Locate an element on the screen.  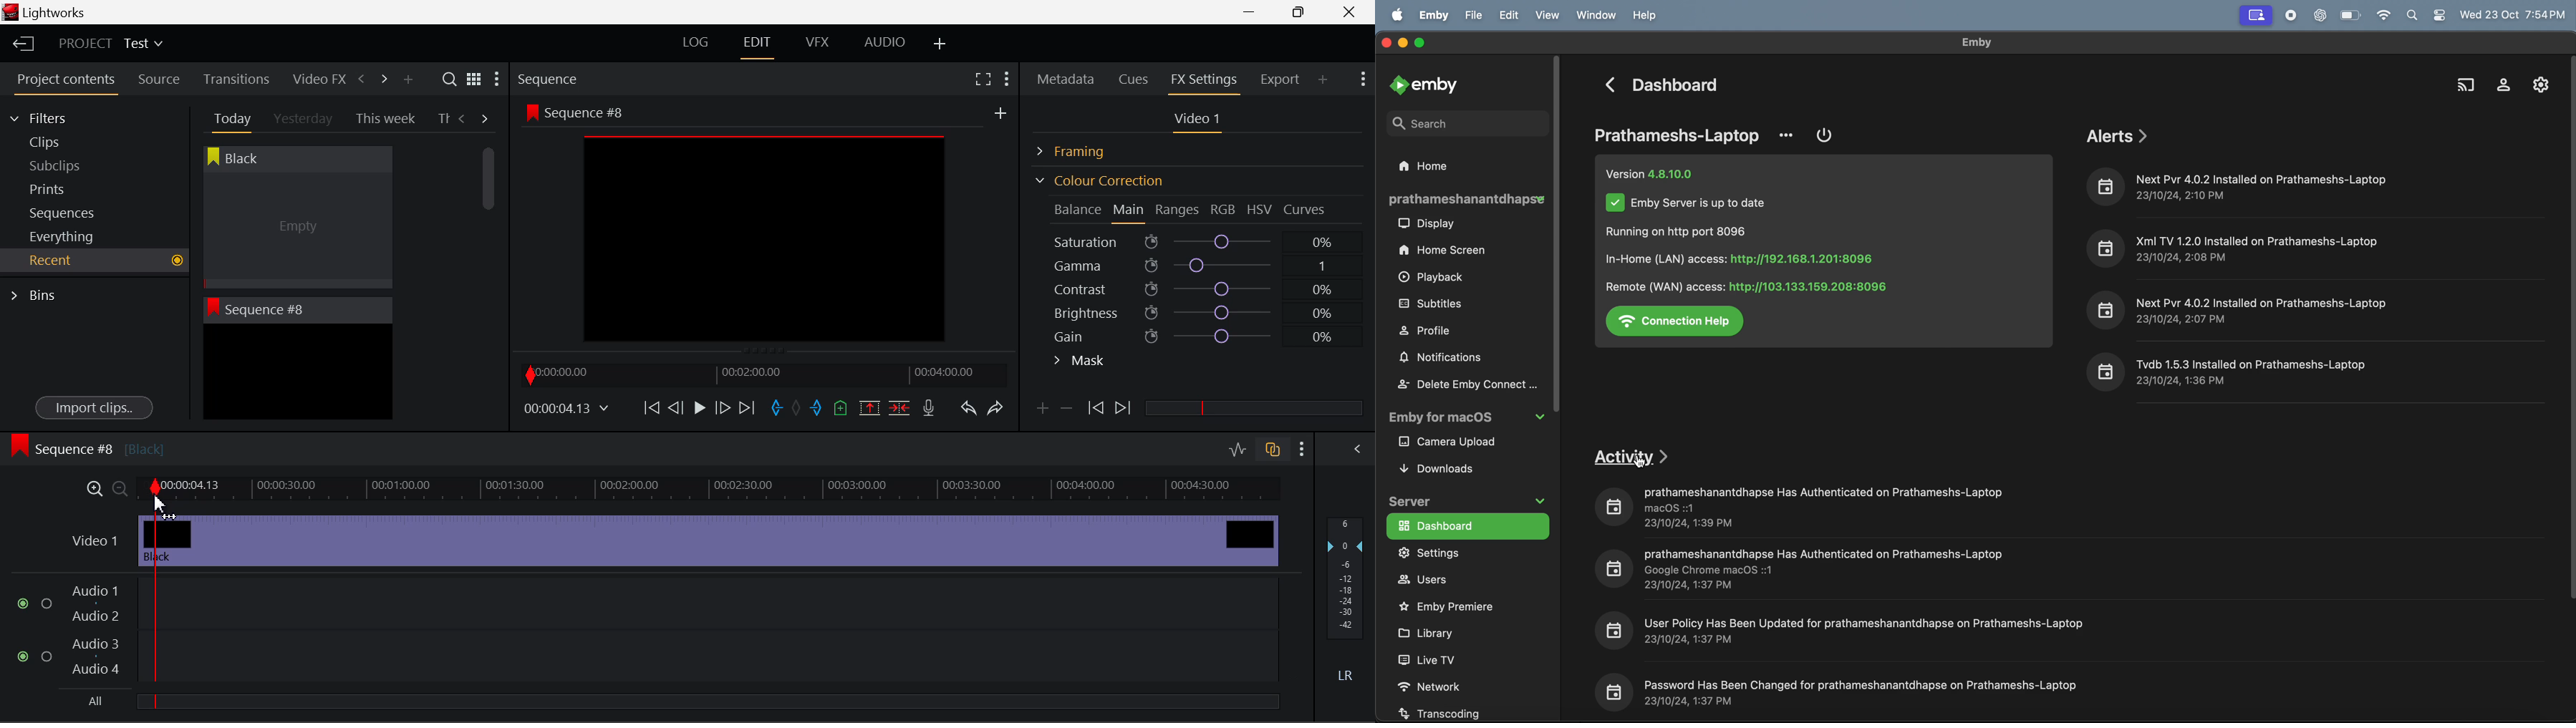
Previous Panel is located at coordinates (361, 79).